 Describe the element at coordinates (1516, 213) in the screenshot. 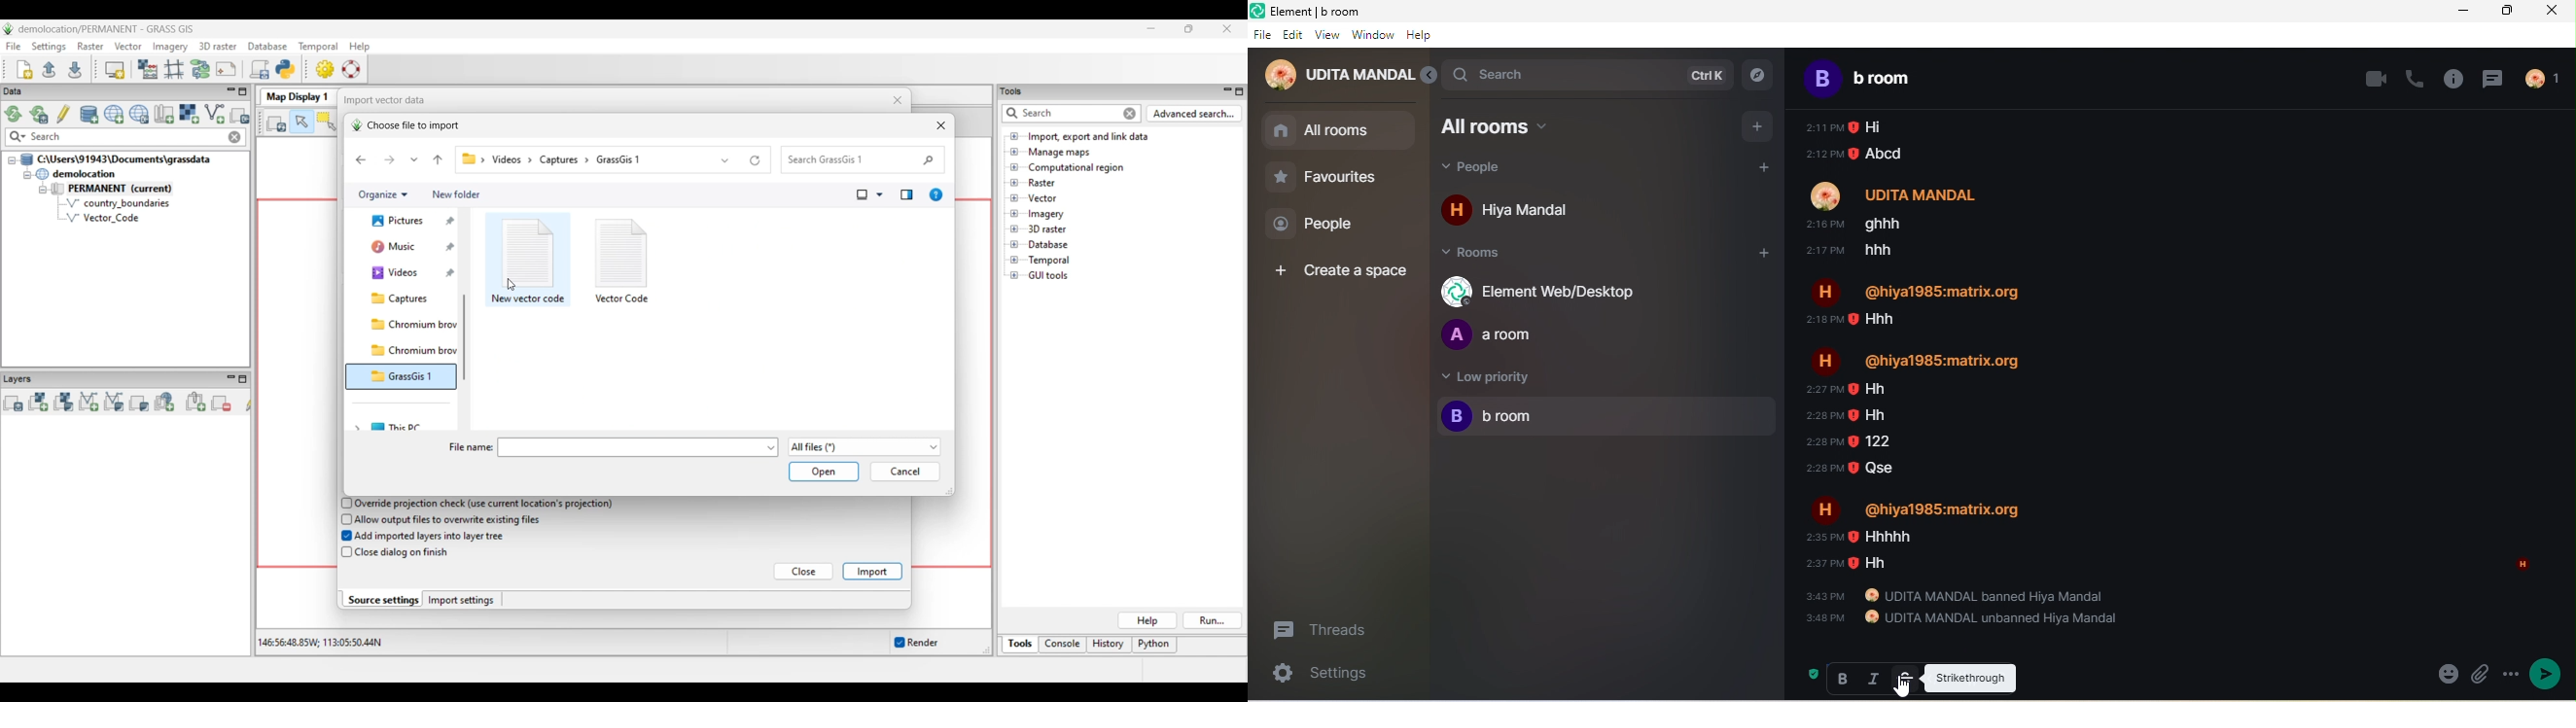

I see `hiya mandal` at that location.